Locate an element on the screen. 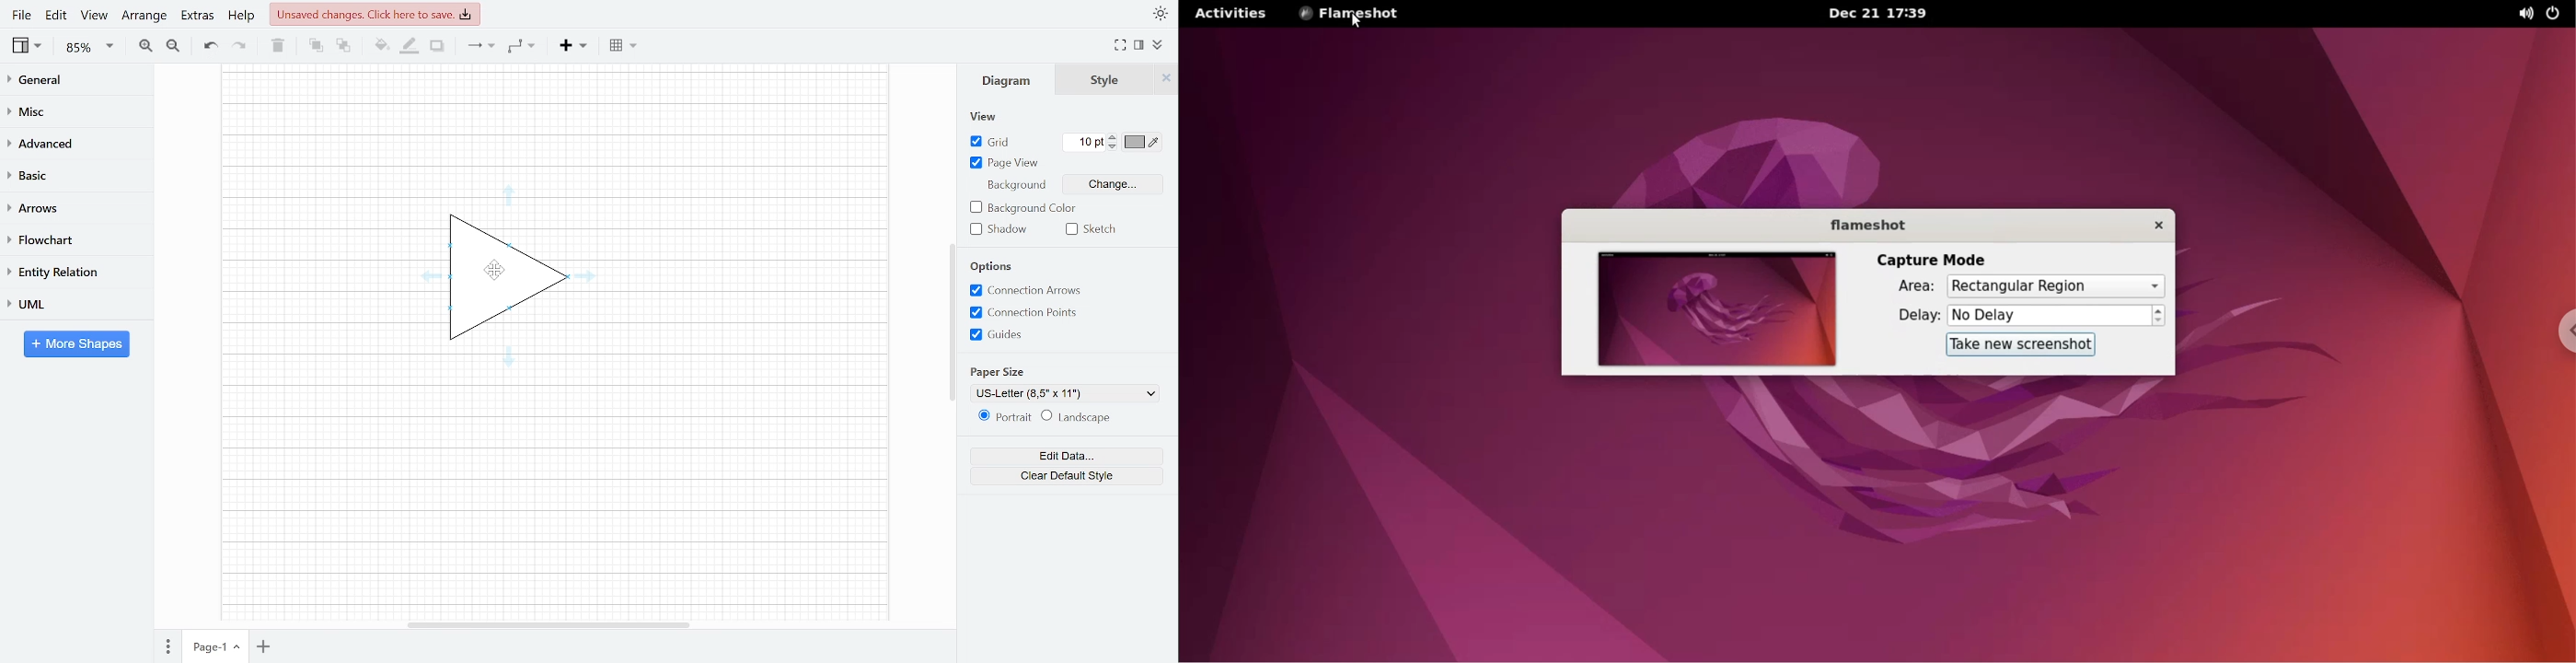  Advanced is located at coordinates (71, 142).